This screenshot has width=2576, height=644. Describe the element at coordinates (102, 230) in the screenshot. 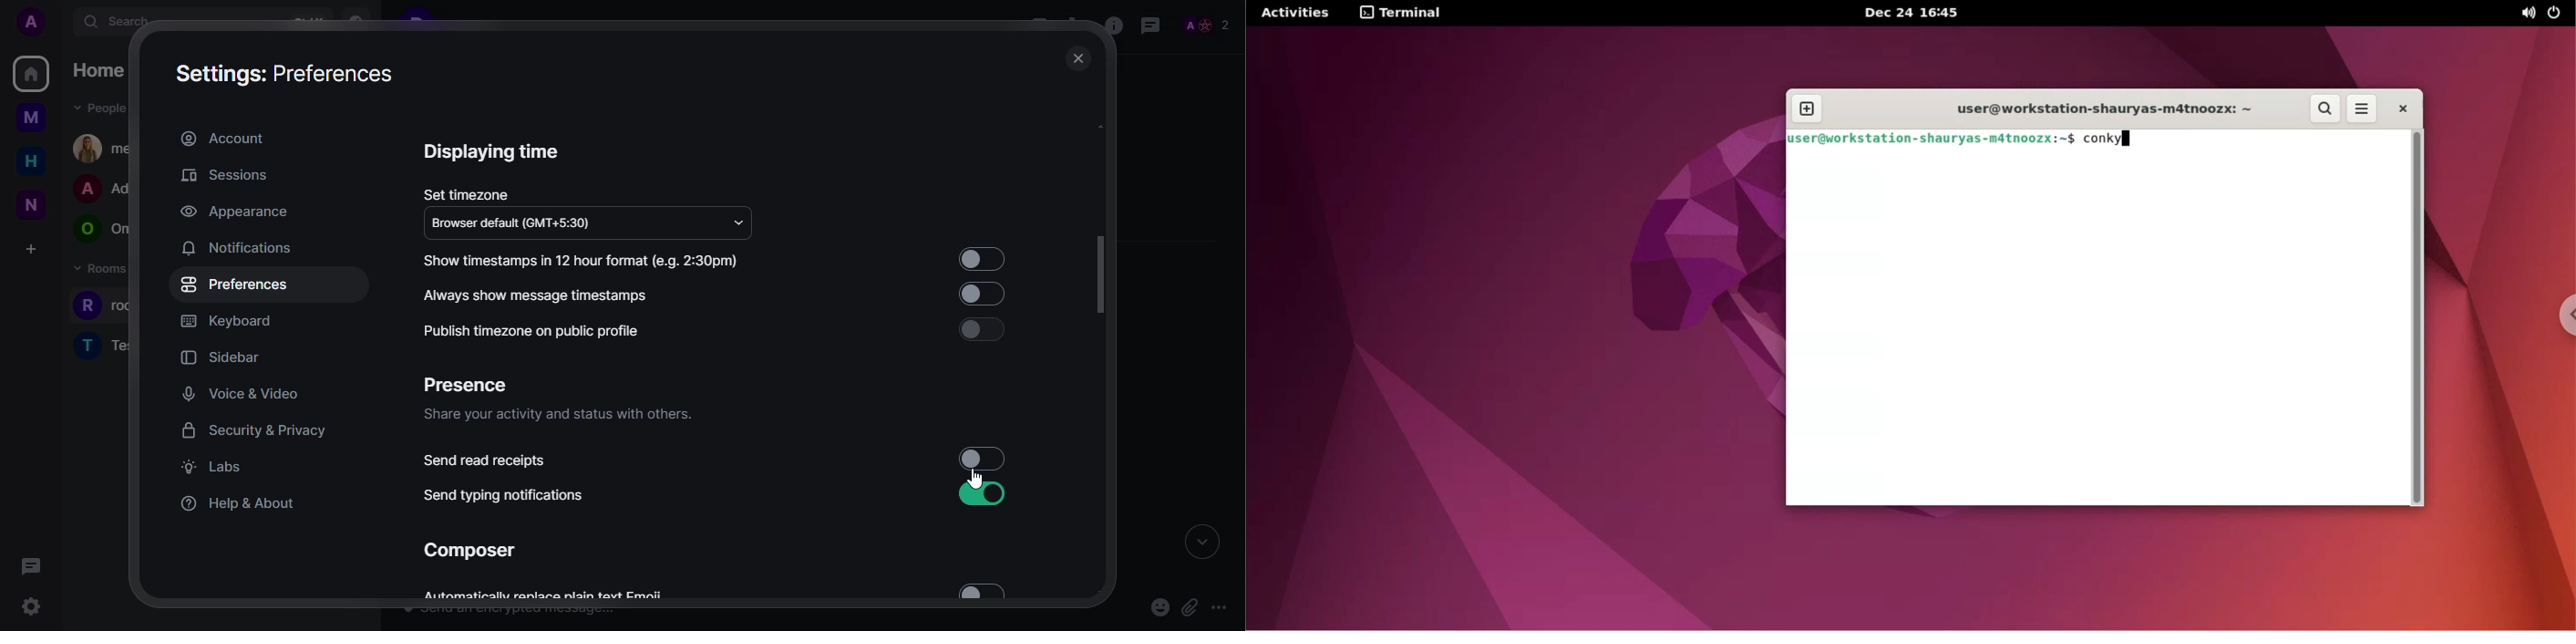

I see `people room` at that location.